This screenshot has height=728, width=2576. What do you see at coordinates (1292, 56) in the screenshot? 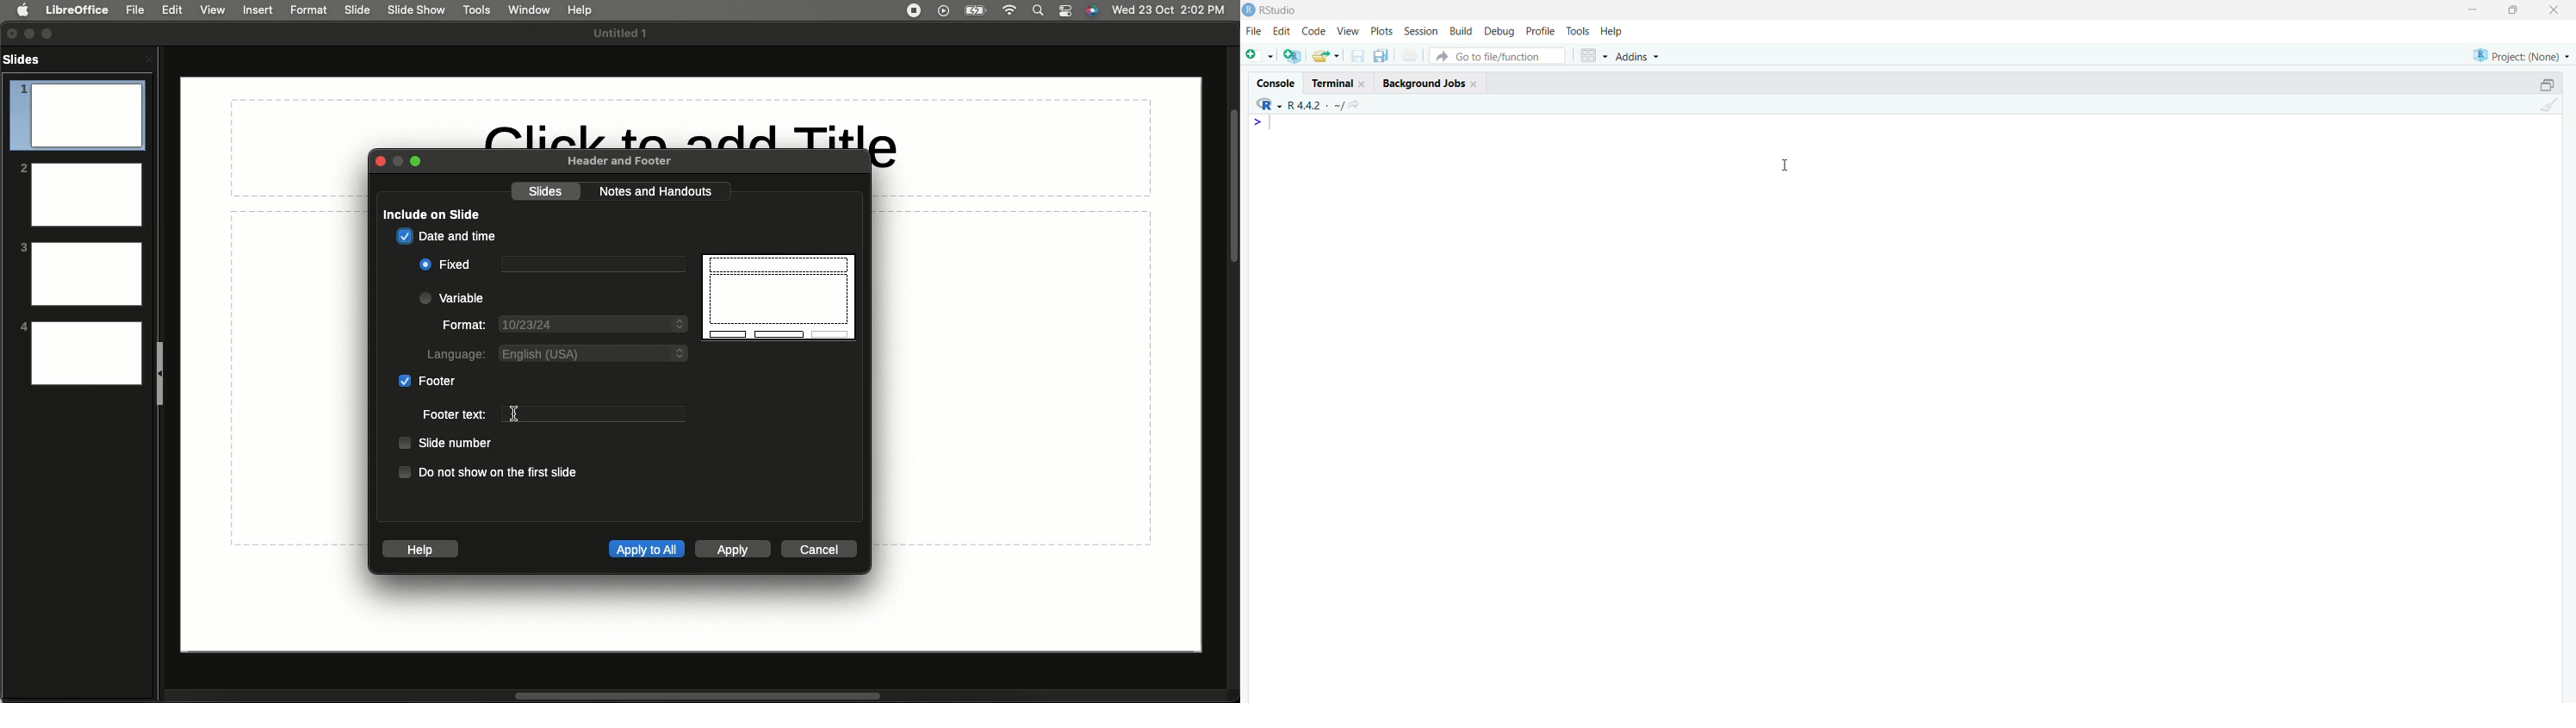
I see `create a project` at bounding box center [1292, 56].